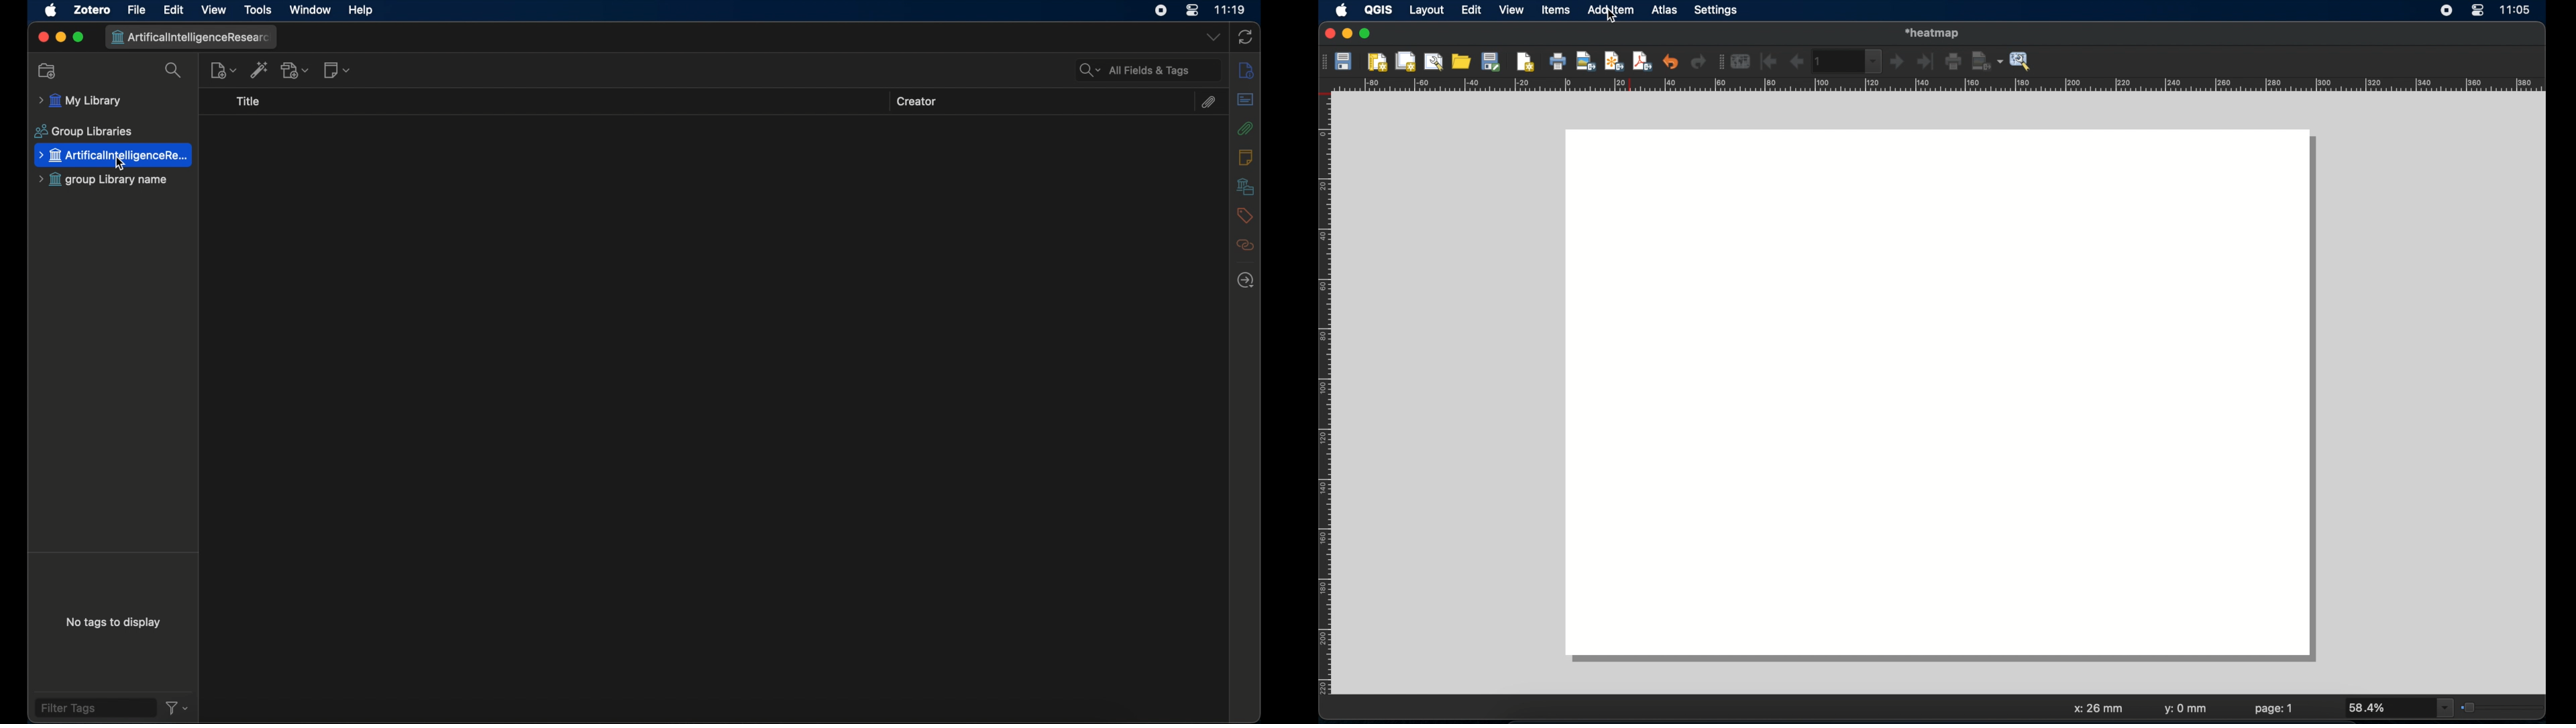  What do you see at coordinates (60, 38) in the screenshot?
I see `minimize` at bounding box center [60, 38].